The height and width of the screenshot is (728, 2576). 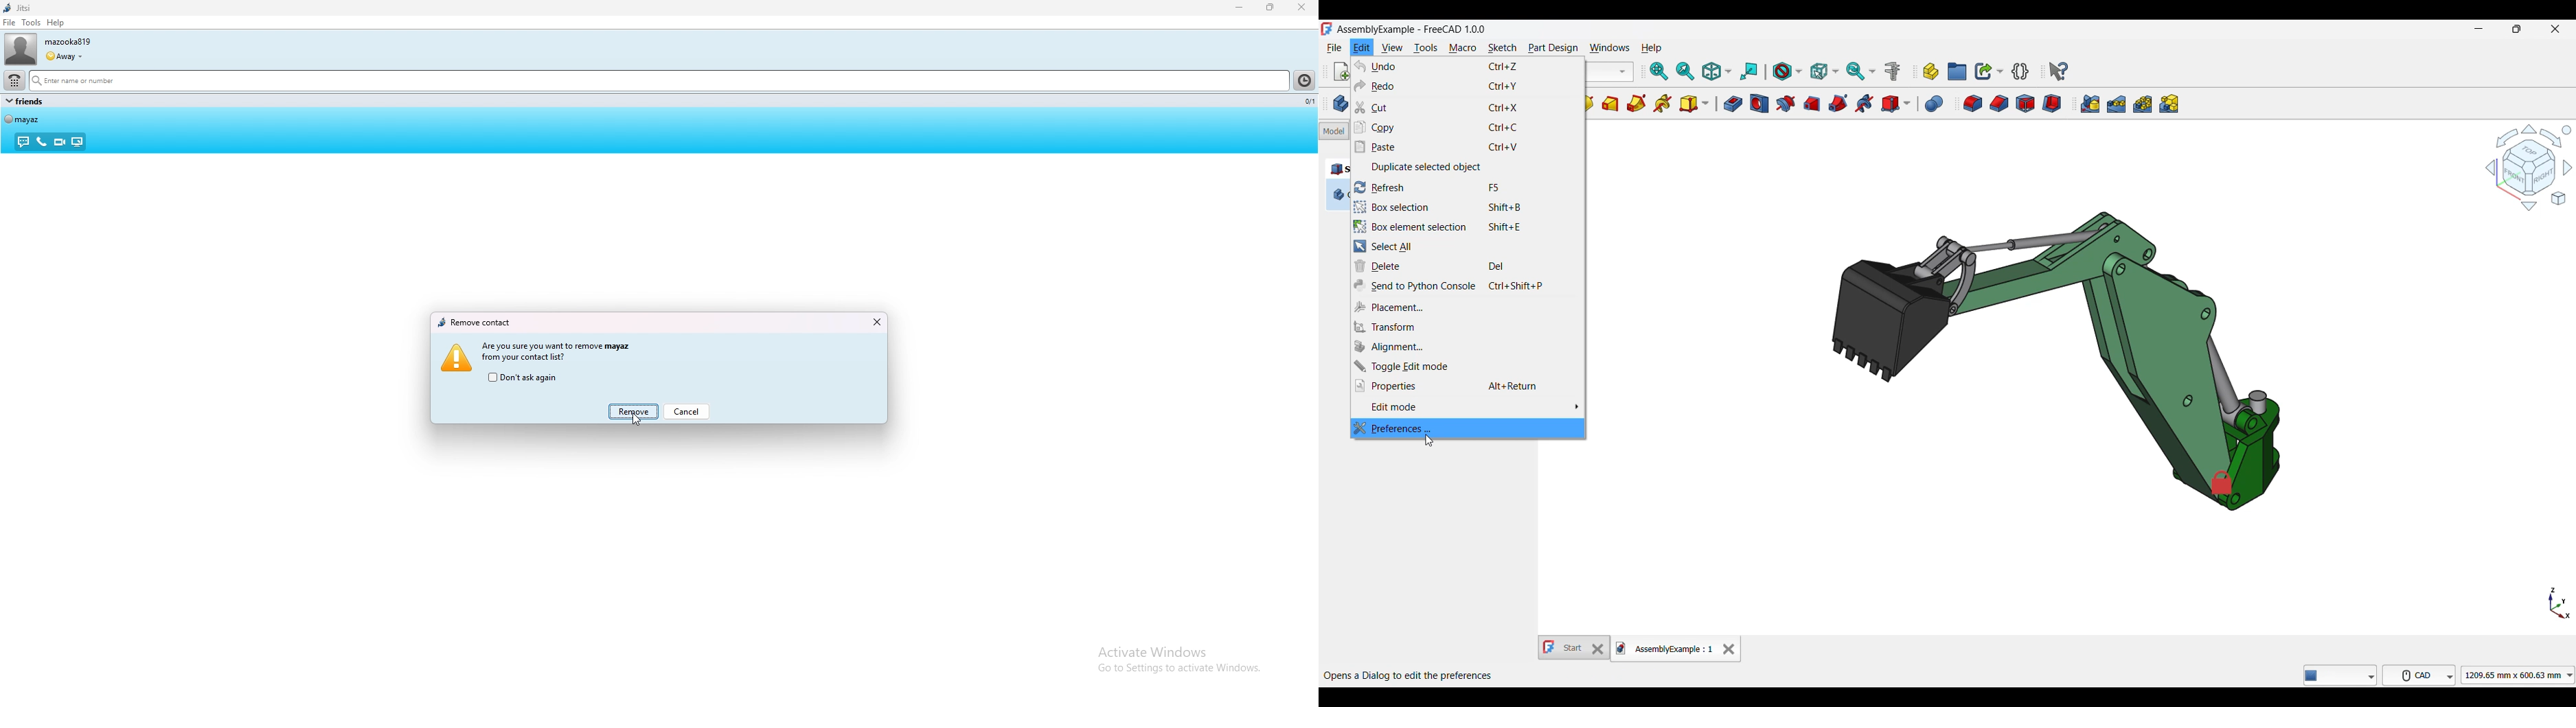 What do you see at coordinates (1426, 48) in the screenshot?
I see `Tools menu` at bounding box center [1426, 48].